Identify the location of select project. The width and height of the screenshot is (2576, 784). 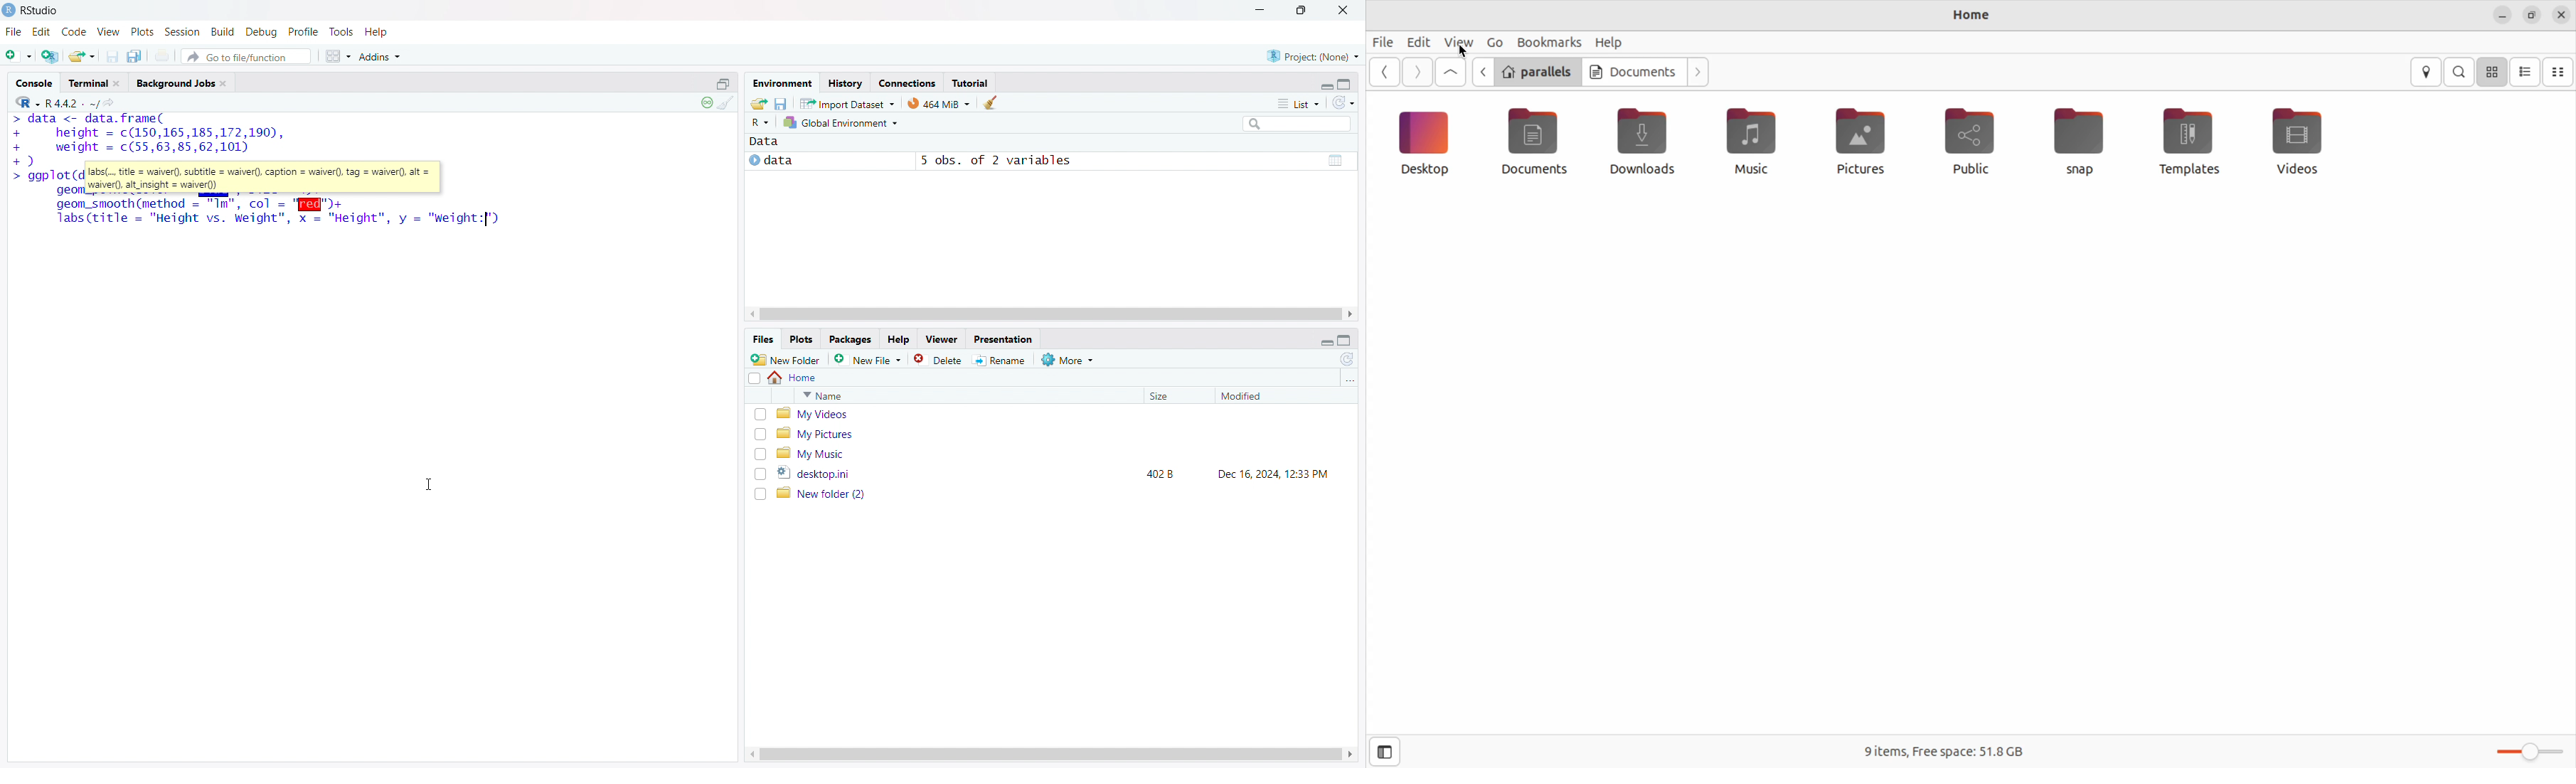
(1313, 56).